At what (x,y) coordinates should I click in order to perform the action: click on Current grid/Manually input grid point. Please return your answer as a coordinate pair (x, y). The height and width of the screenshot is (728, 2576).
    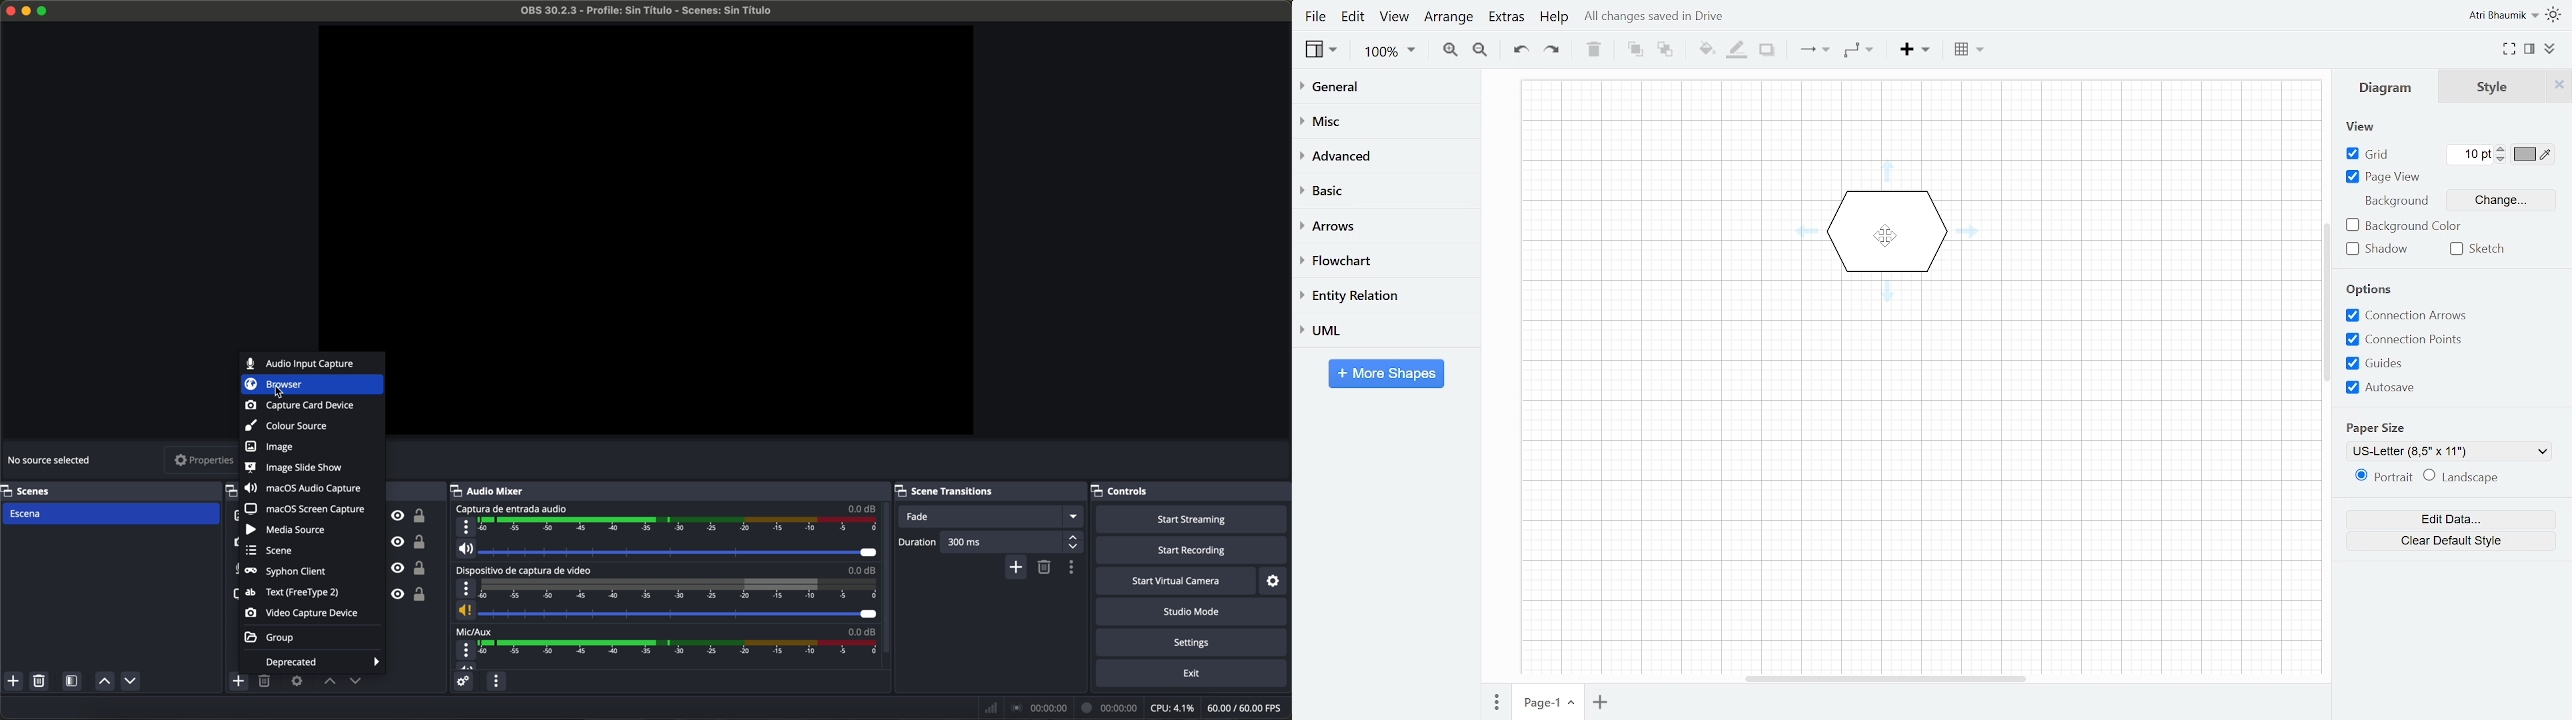
    Looking at the image, I should click on (2469, 153).